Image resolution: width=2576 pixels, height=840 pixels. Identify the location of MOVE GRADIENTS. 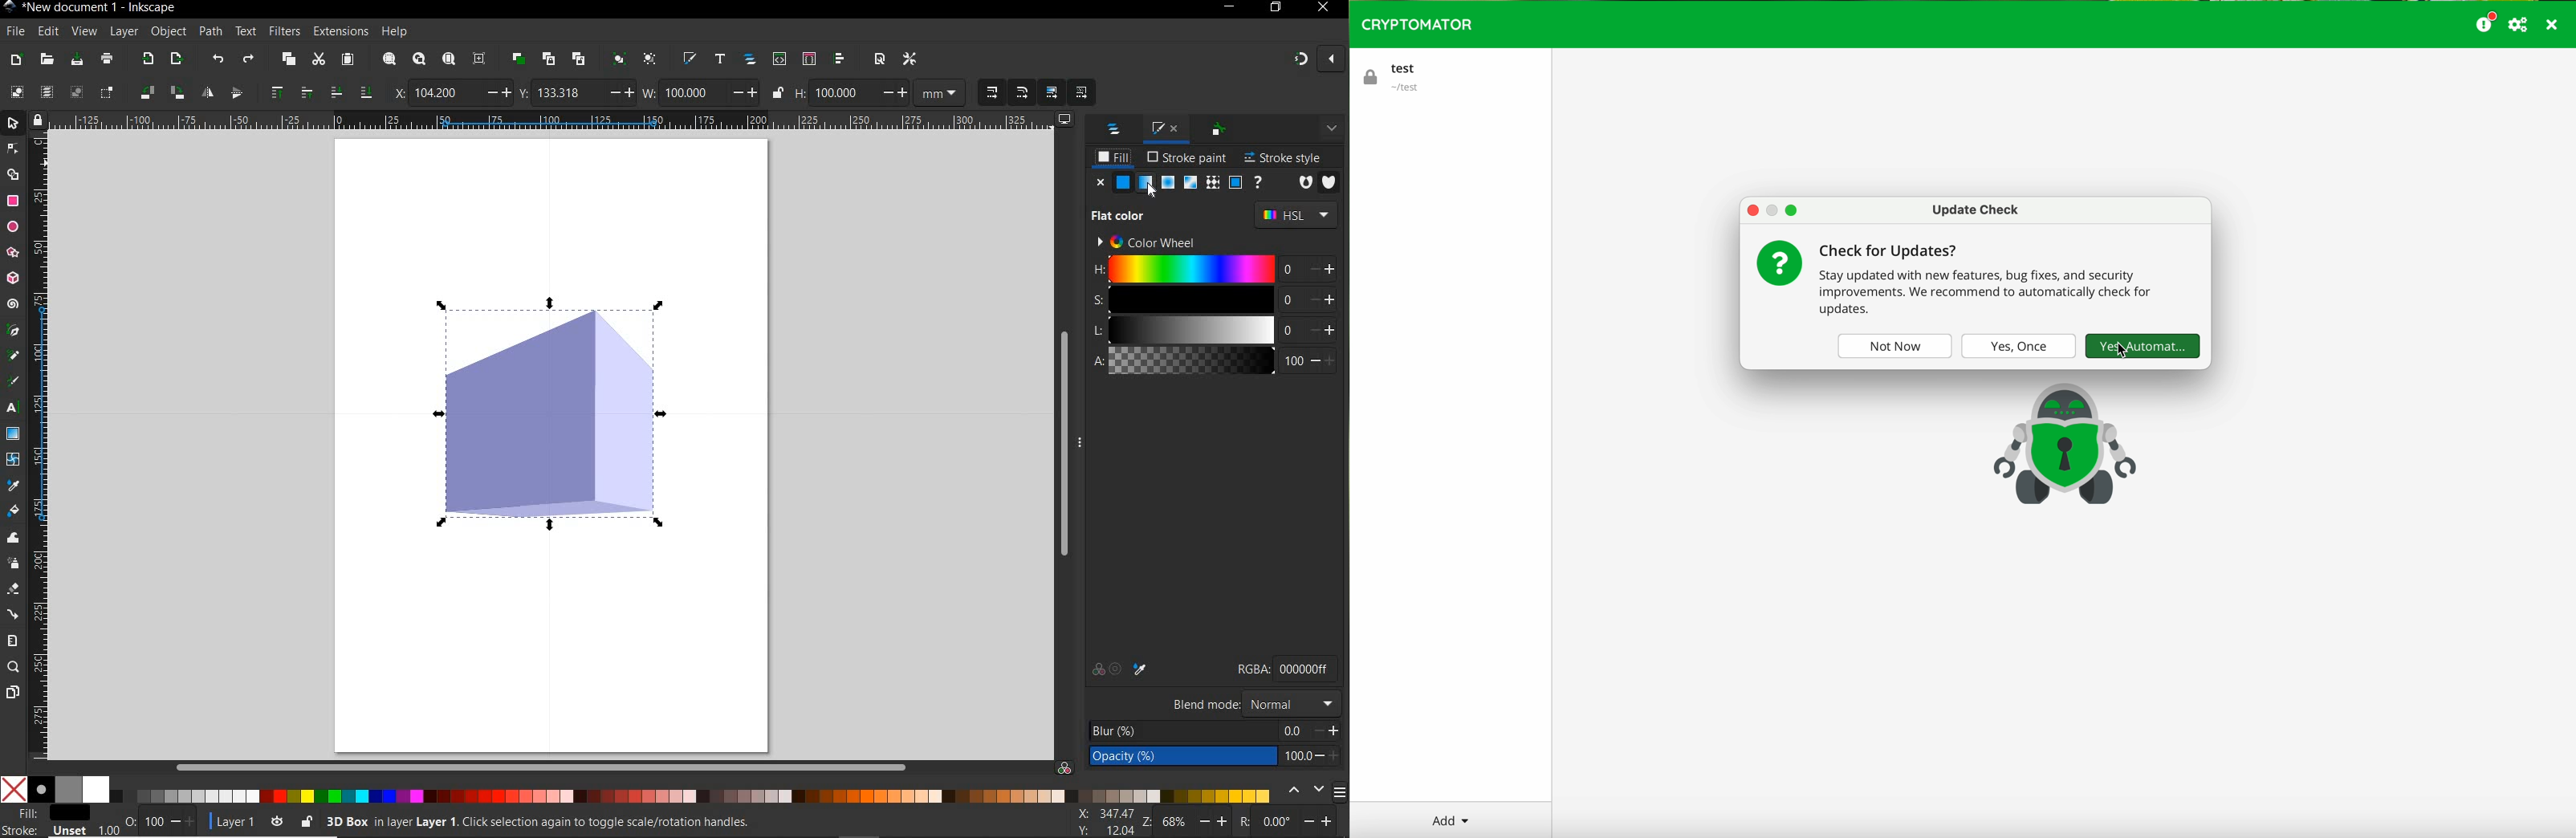
(1051, 92).